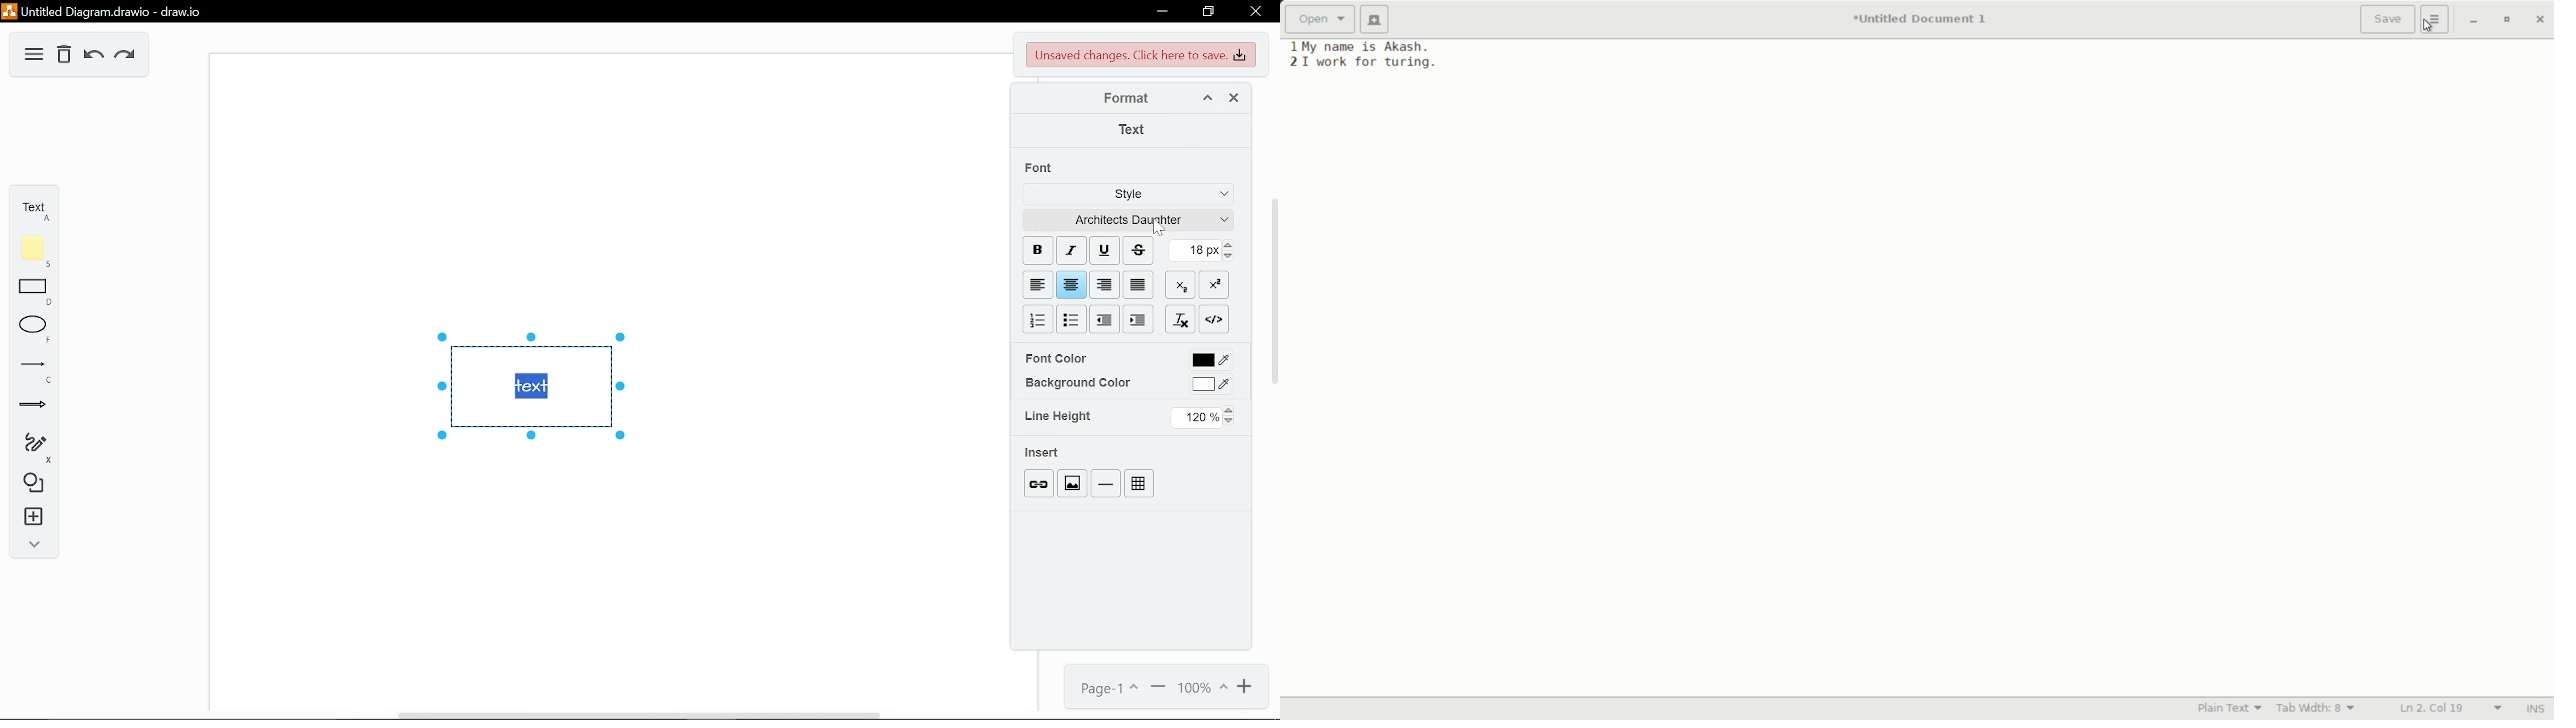 The width and height of the screenshot is (2576, 728). Describe the element at coordinates (1159, 12) in the screenshot. I see `minimize` at that location.